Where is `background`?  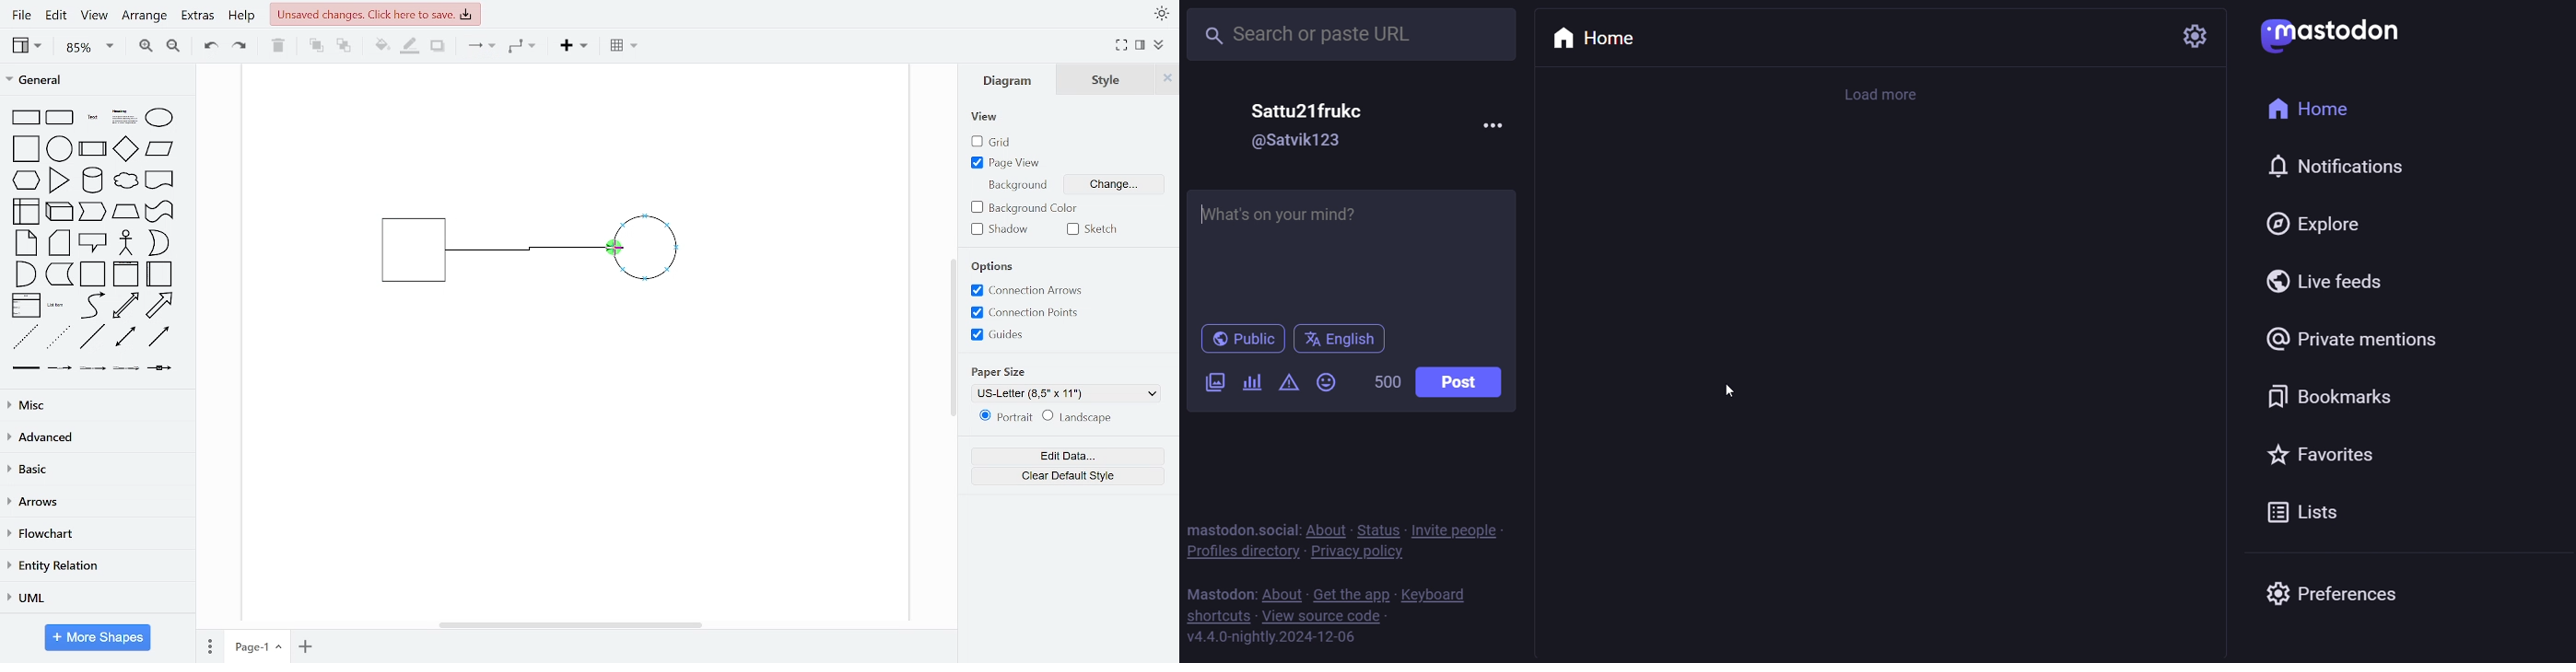 background is located at coordinates (1015, 184).